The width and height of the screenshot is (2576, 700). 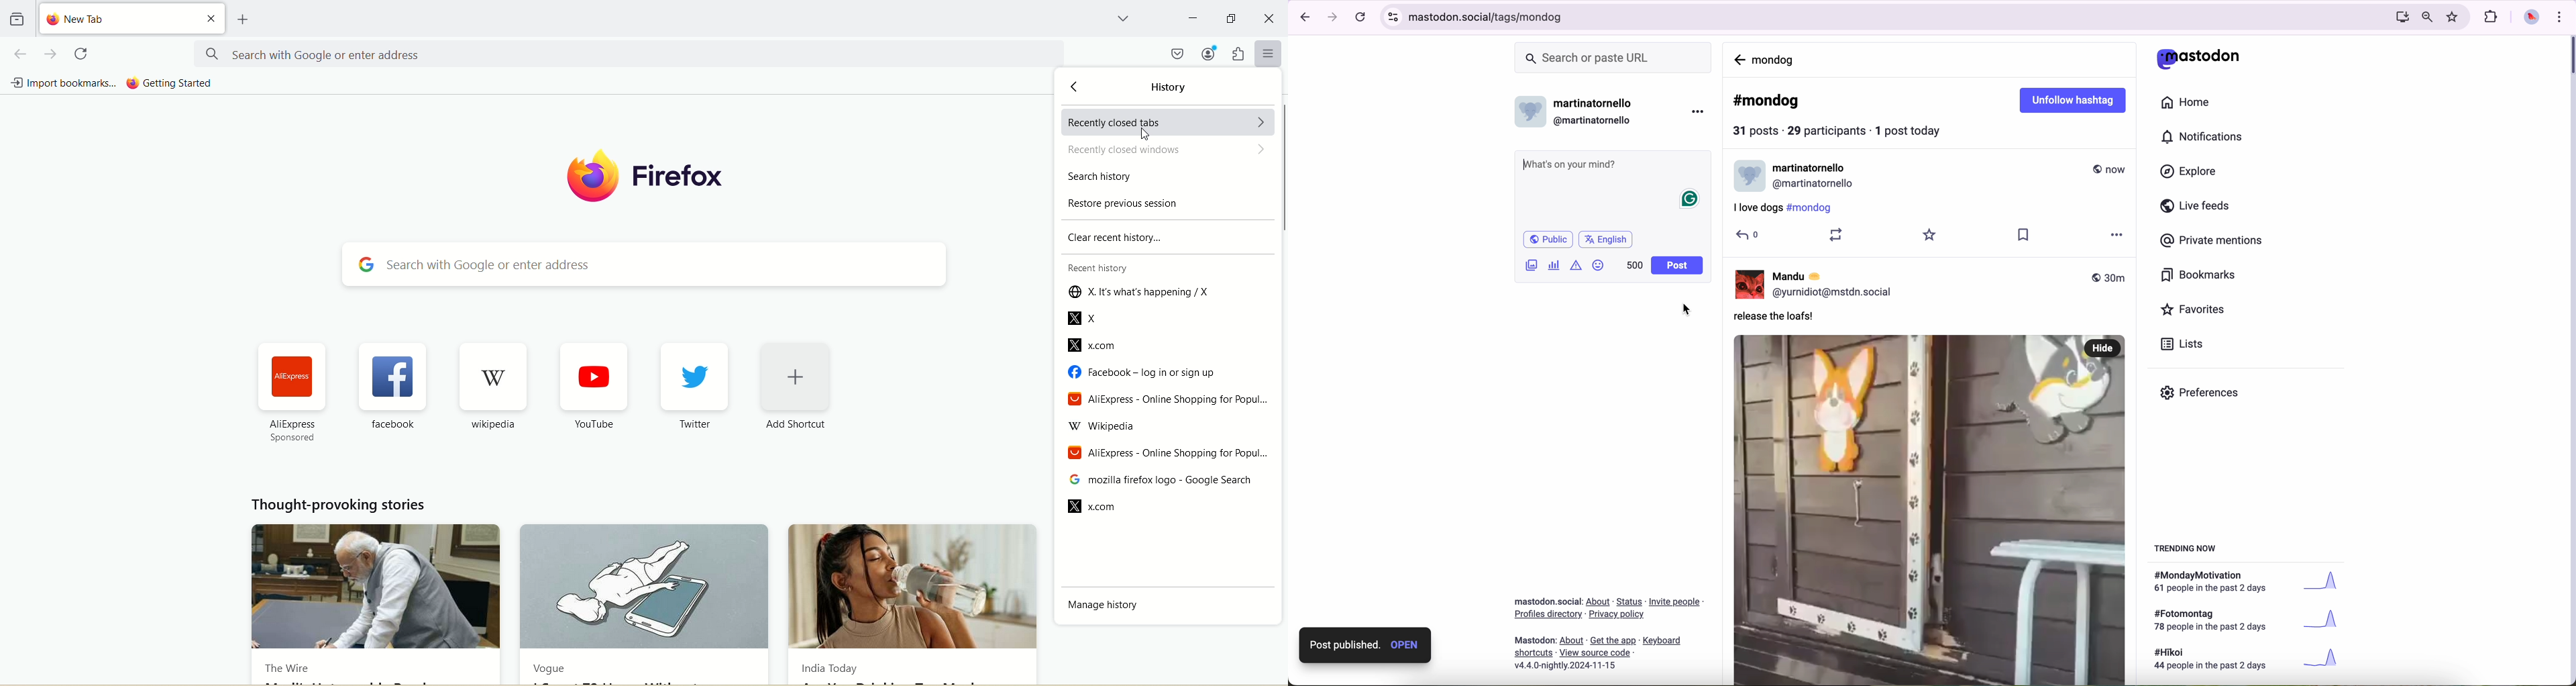 What do you see at coordinates (627, 54) in the screenshot?
I see `search with google or enter address` at bounding box center [627, 54].